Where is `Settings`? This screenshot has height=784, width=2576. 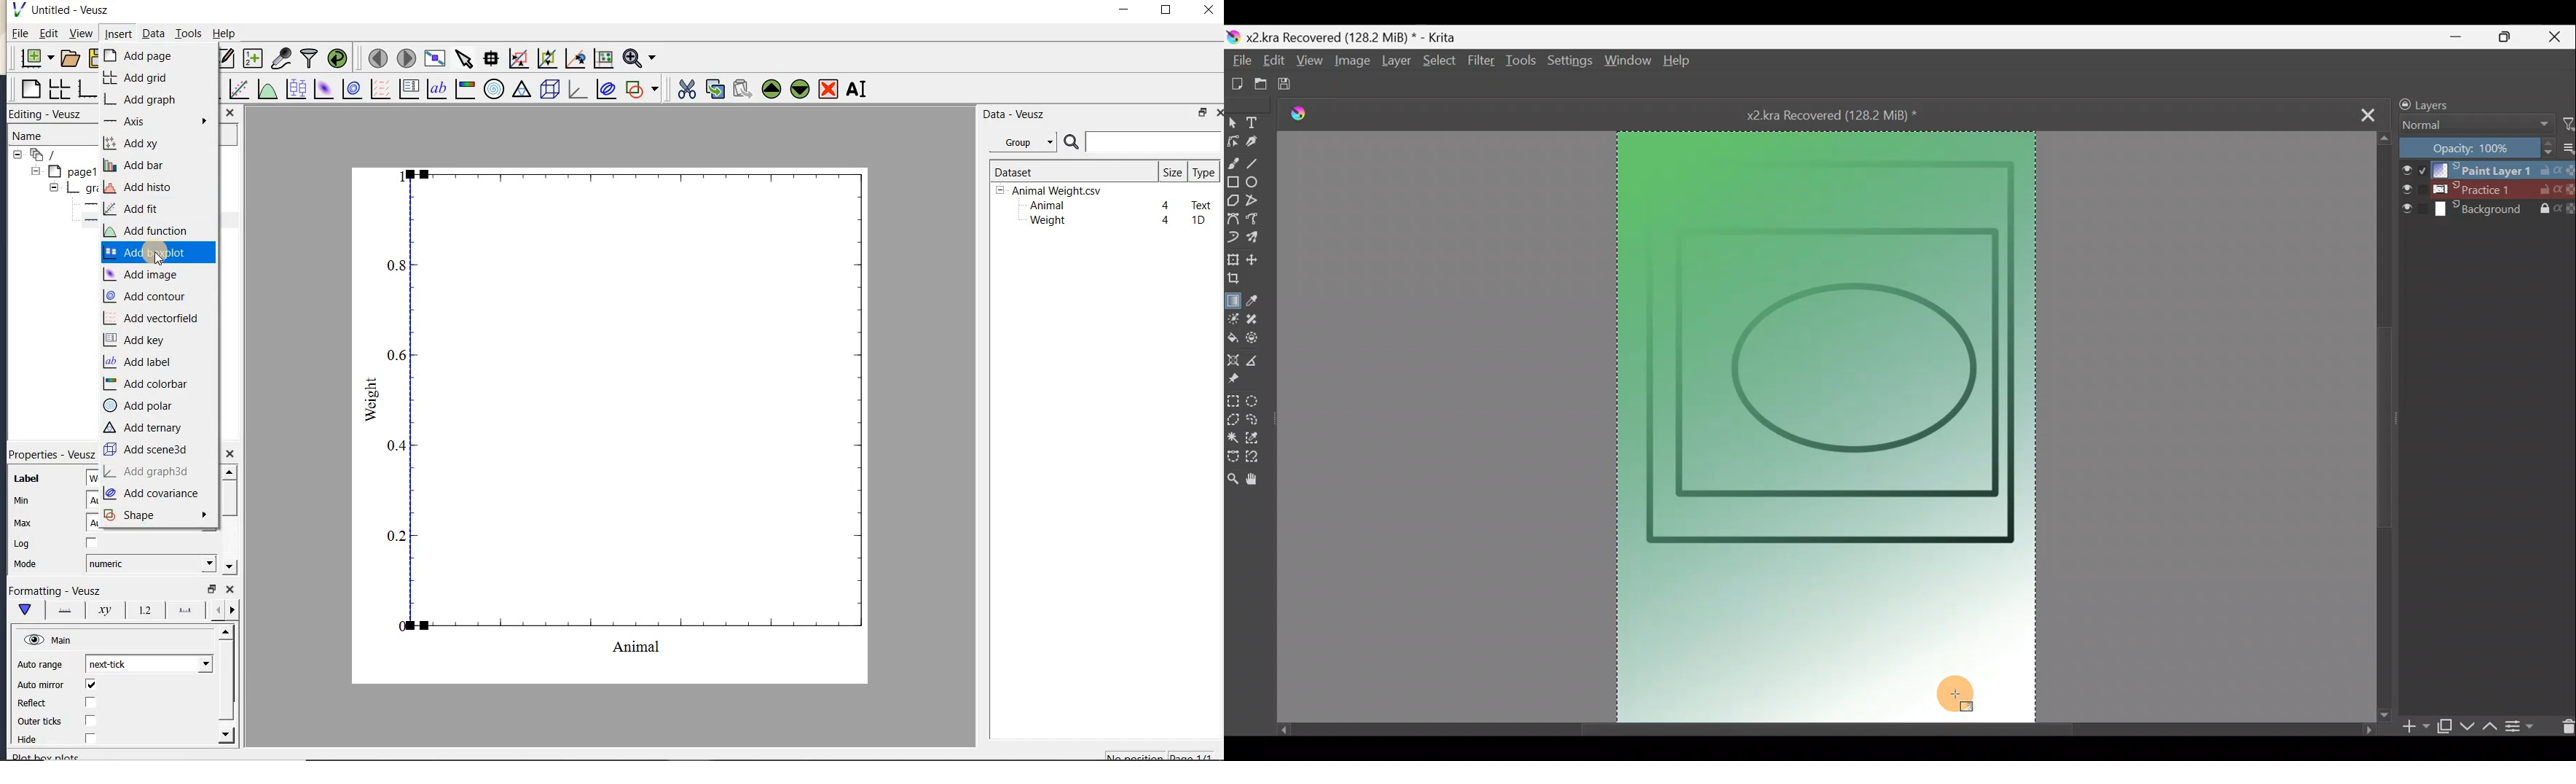 Settings is located at coordinates (1571, 65).